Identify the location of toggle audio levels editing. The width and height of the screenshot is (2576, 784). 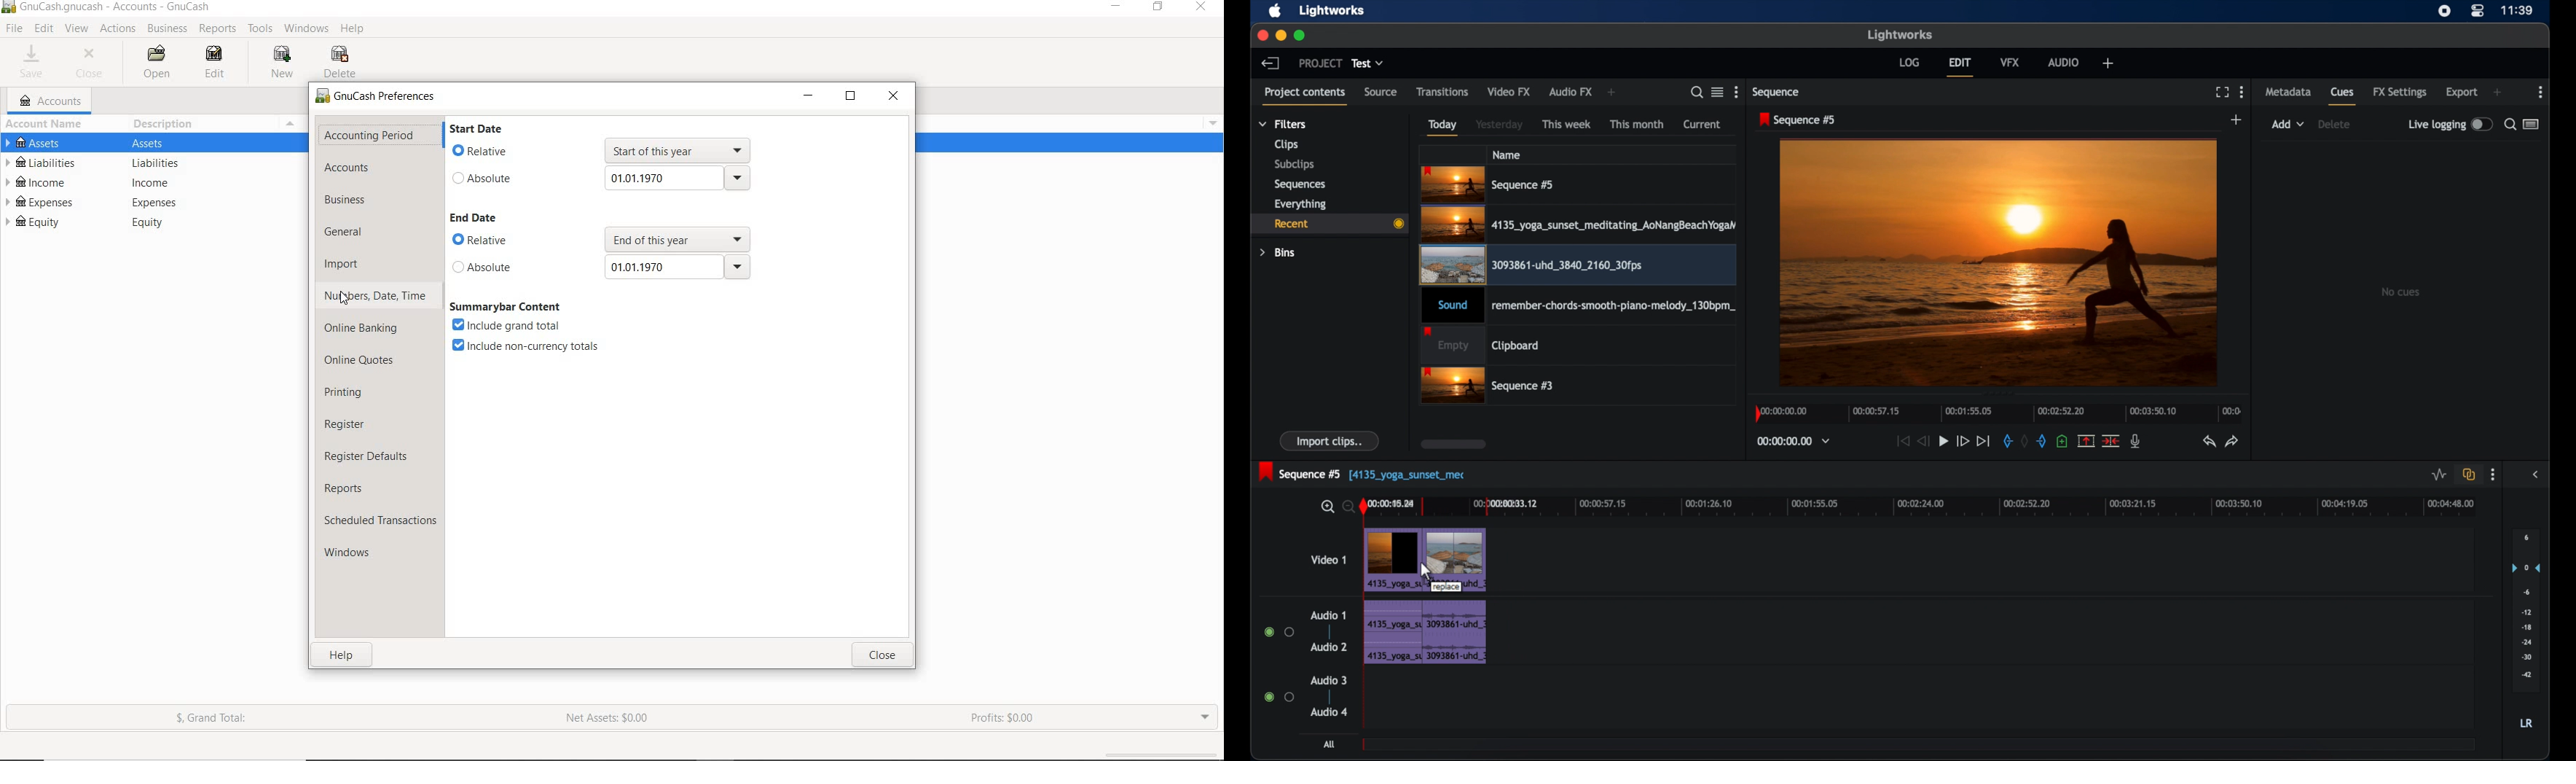
(2438, 475).